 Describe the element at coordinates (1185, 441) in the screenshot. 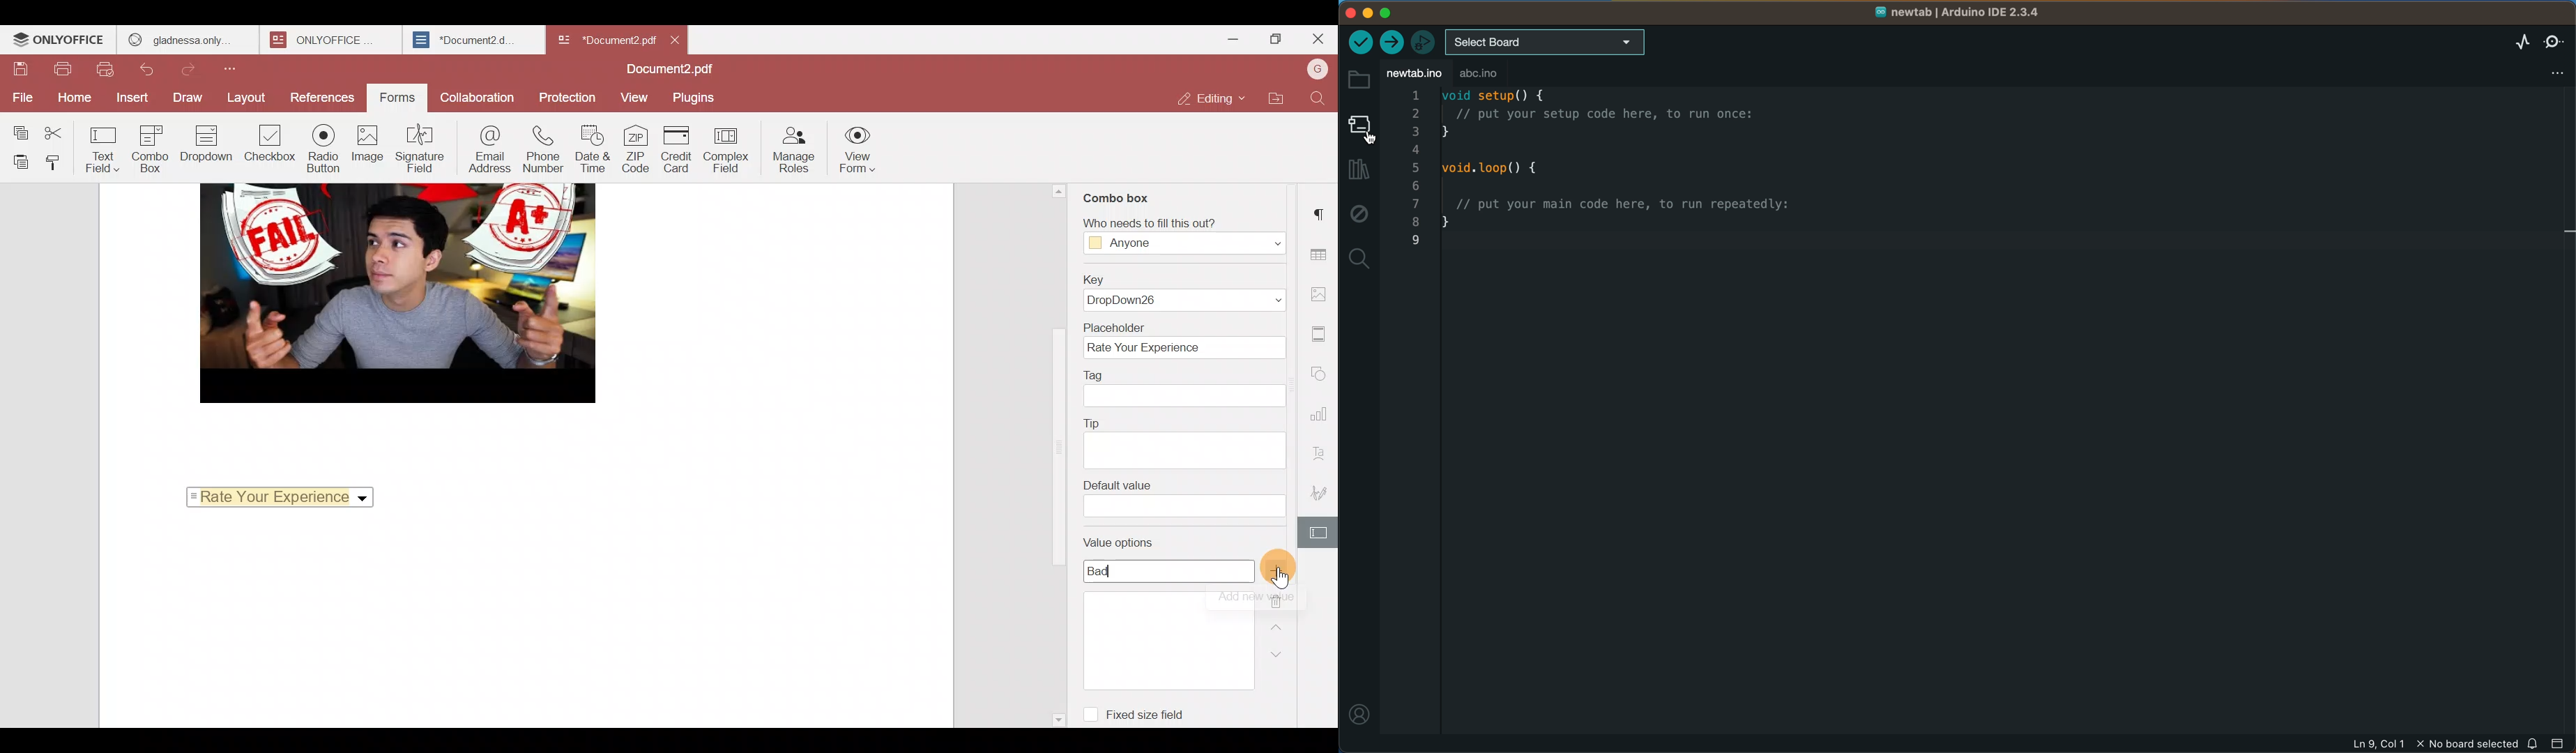

I see `Tip` at that location.